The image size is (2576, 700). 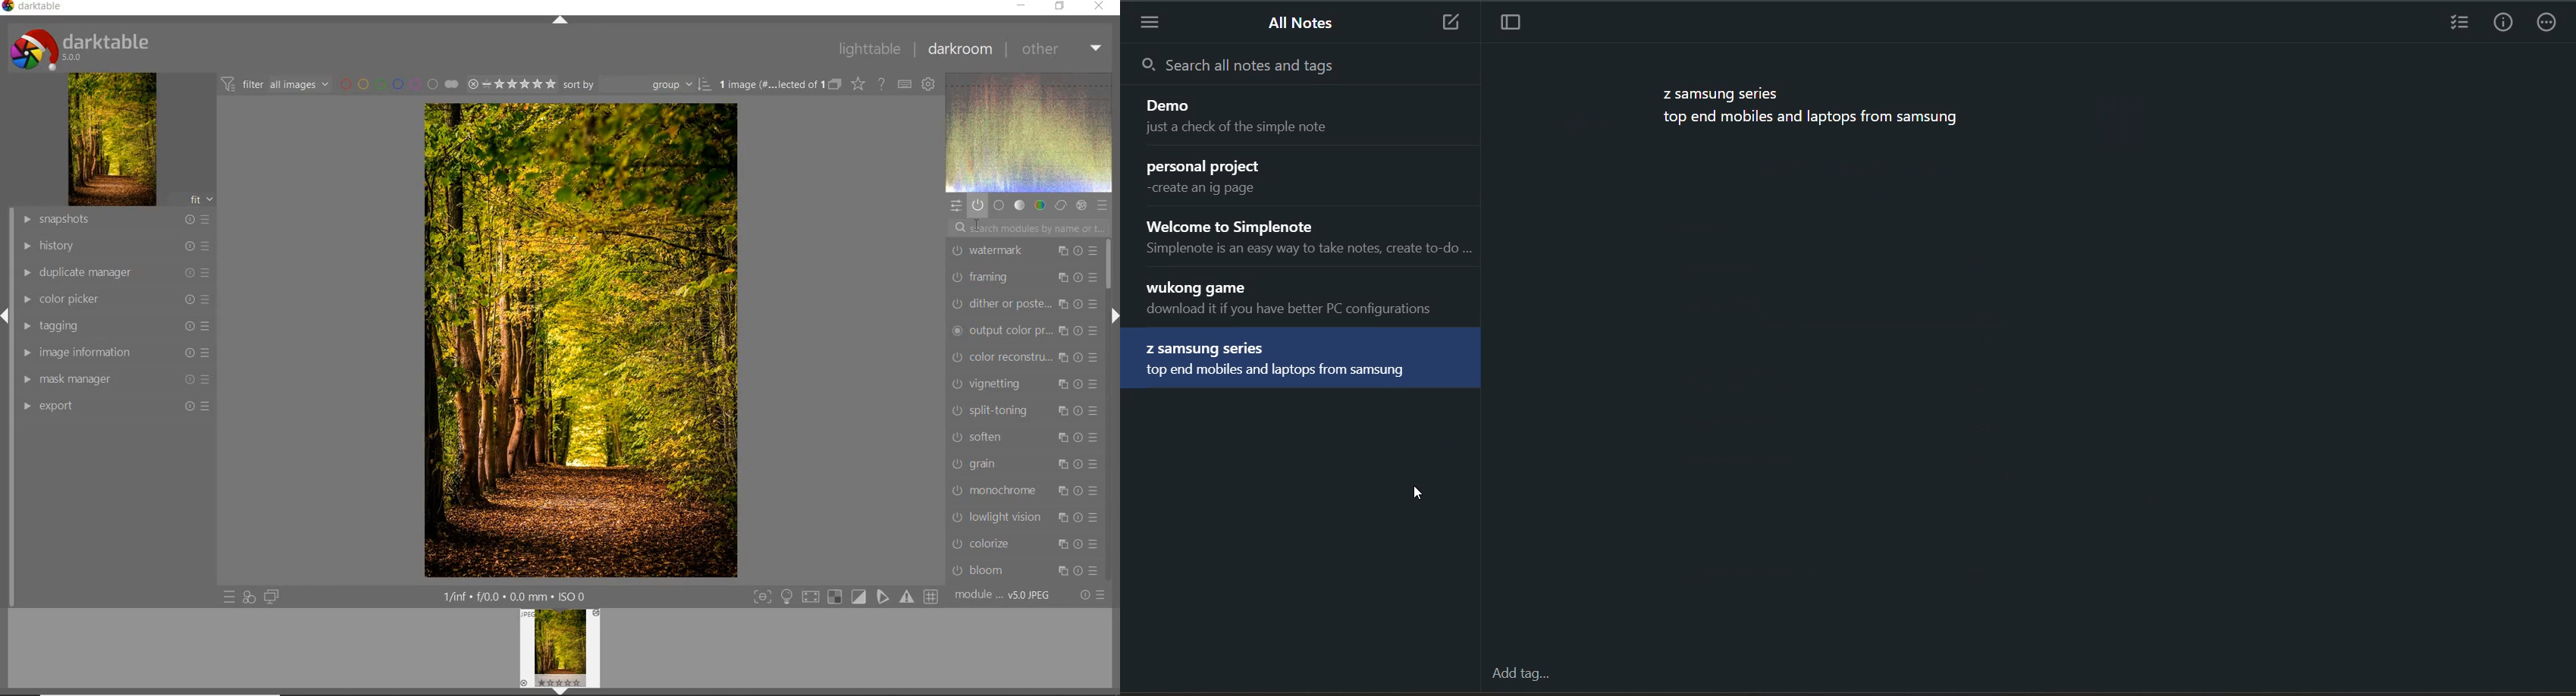 What do you see at coordinates (930, 85) in the screenshot?
I see `show global preference` at bounding box center [930, 85].